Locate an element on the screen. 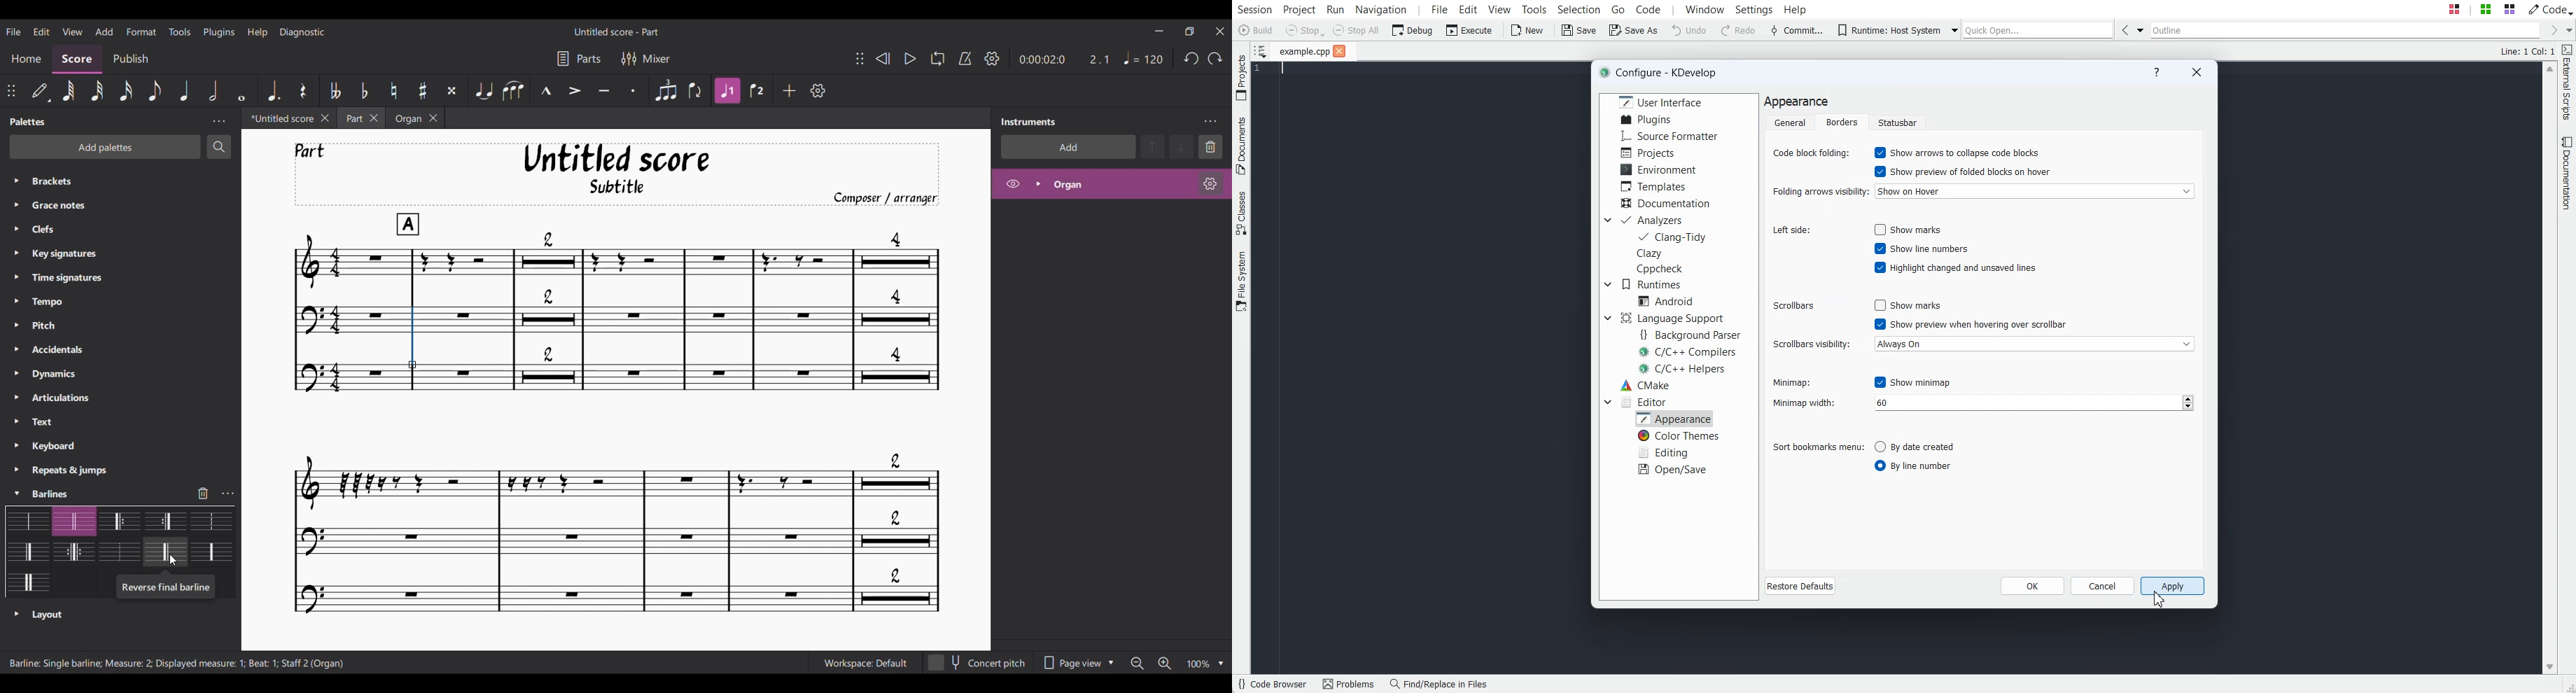 Image resolution: width=2576 pixels, height=700 pixels. Cursor selection highlighted is located at coordinates (17, 494).